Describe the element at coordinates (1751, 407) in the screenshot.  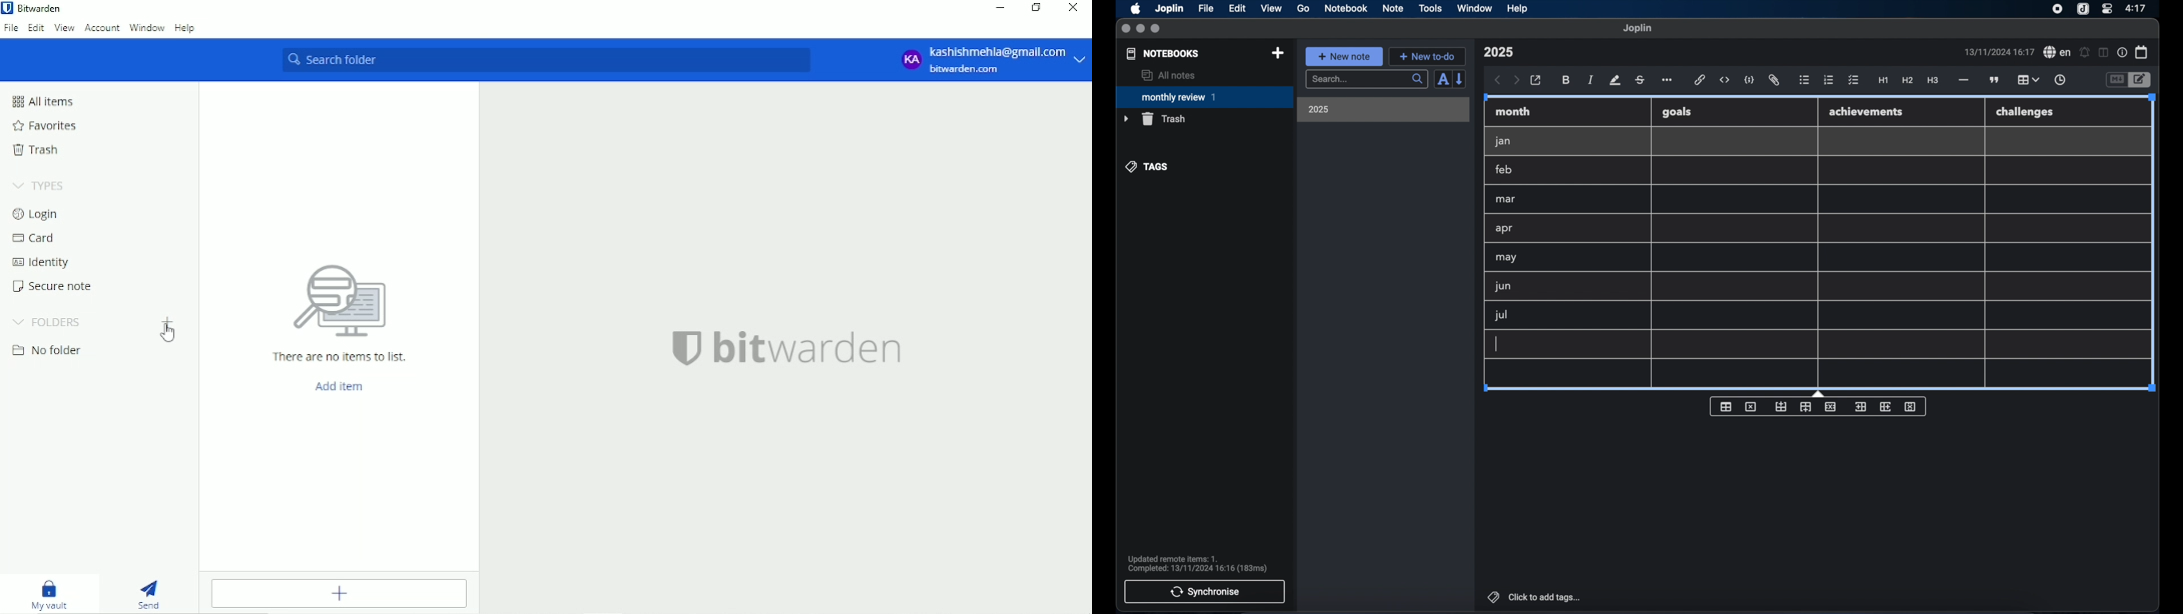
I see `delete table` at that location.